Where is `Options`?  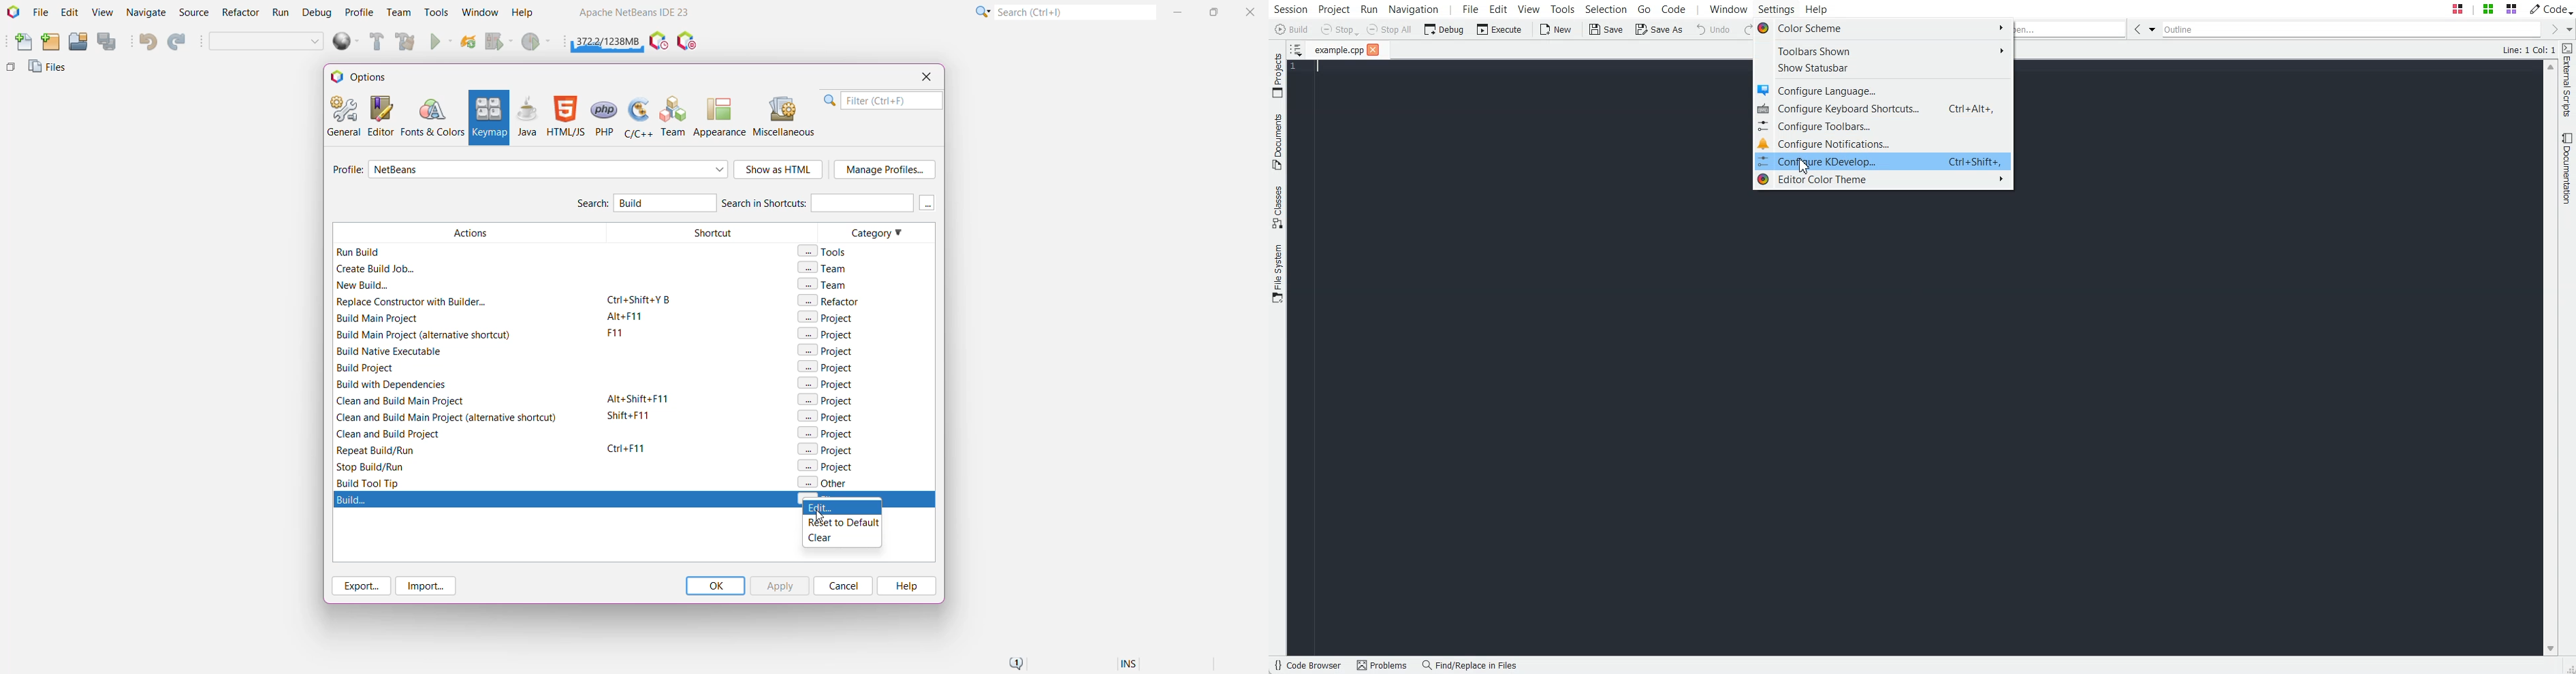
Options is located at coordinates (365, 76).